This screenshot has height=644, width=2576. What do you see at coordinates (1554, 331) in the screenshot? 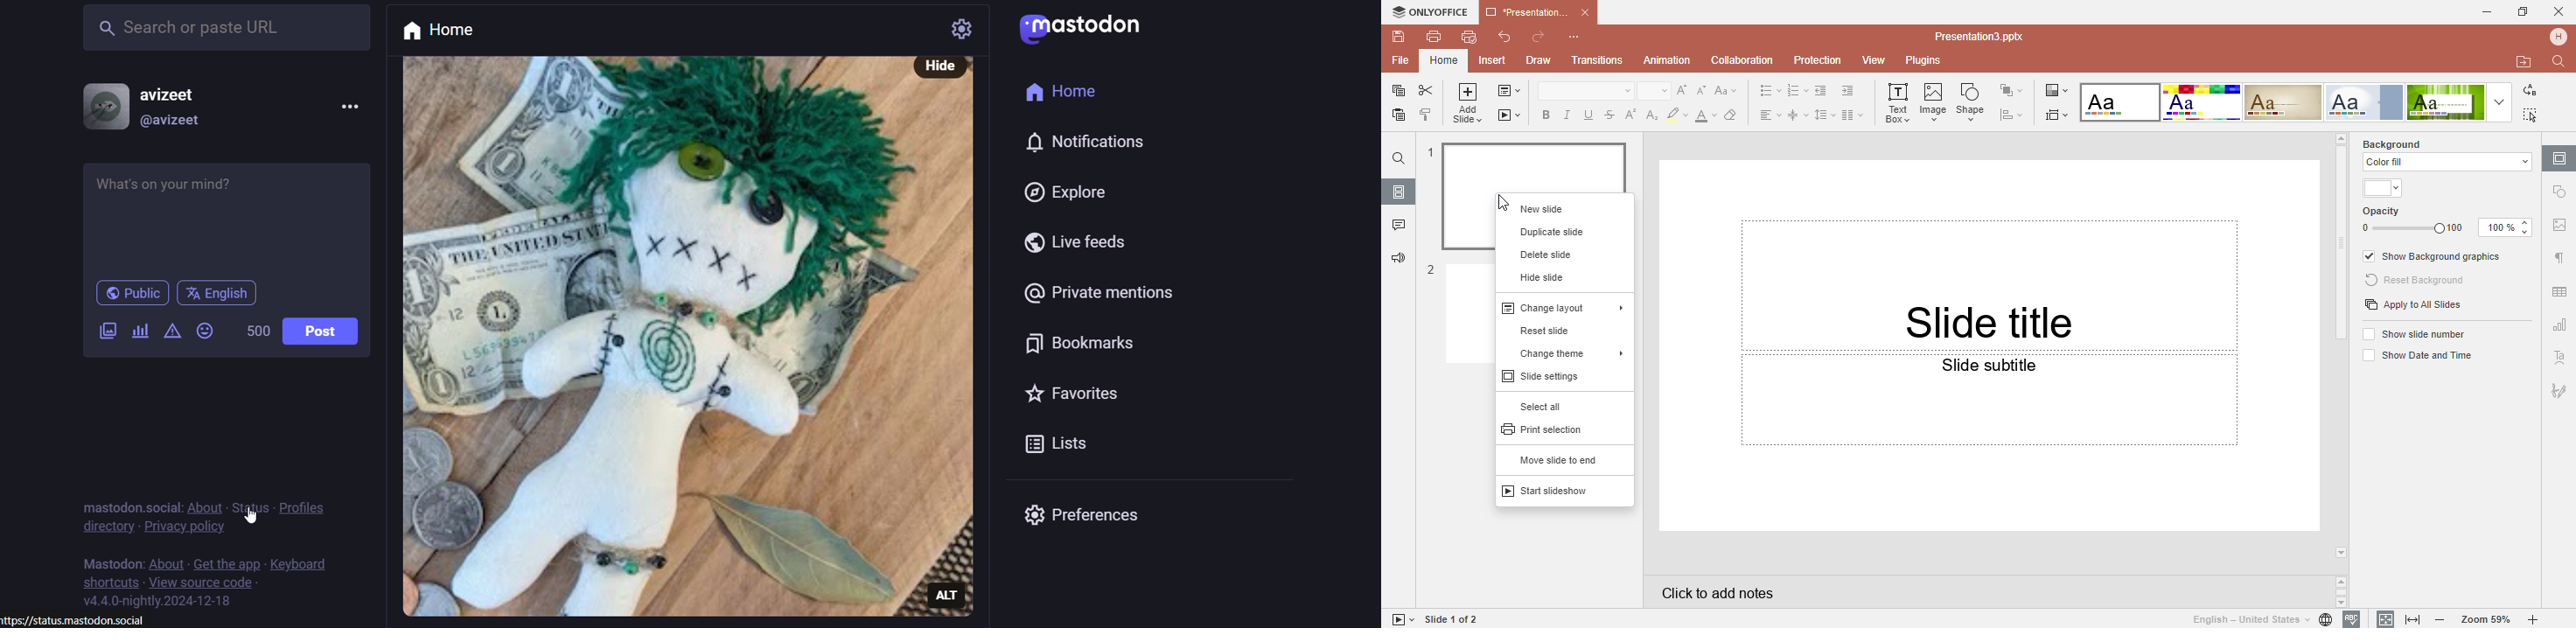
I see `Reset slide` at bounding box center [1554, 331].